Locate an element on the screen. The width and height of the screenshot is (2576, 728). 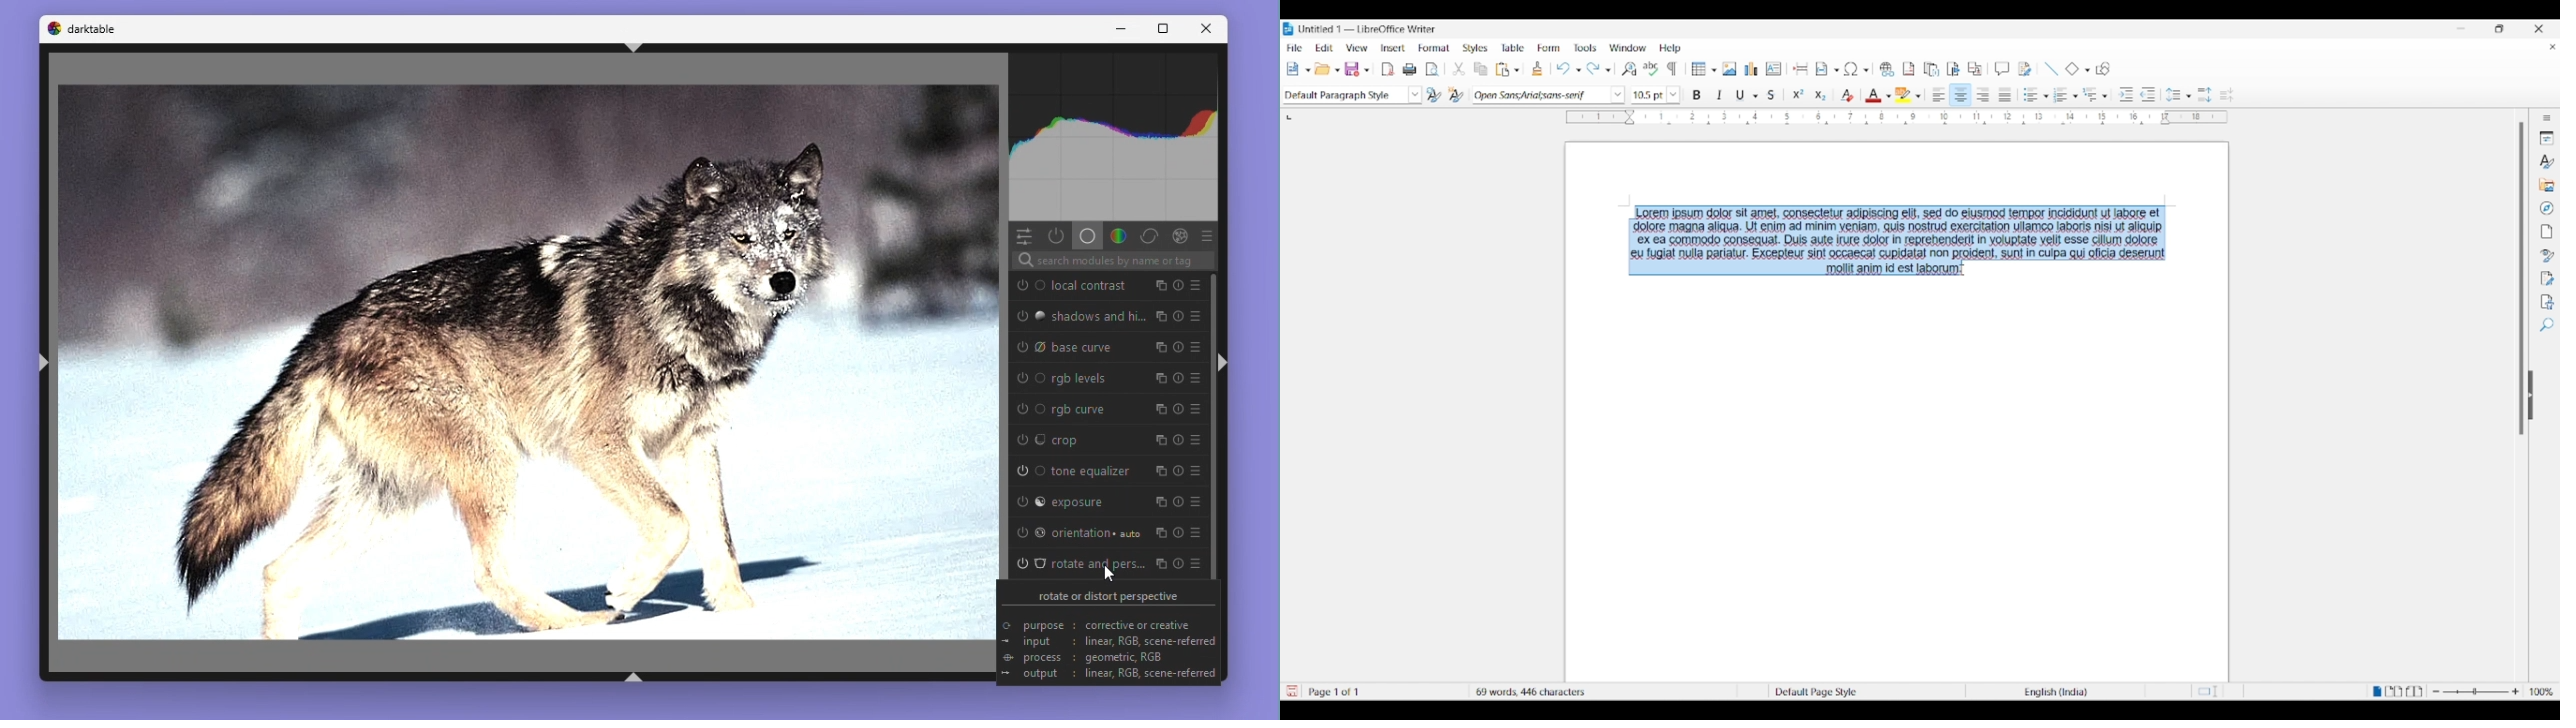
Special character options is located at coordinates (1866, 70).